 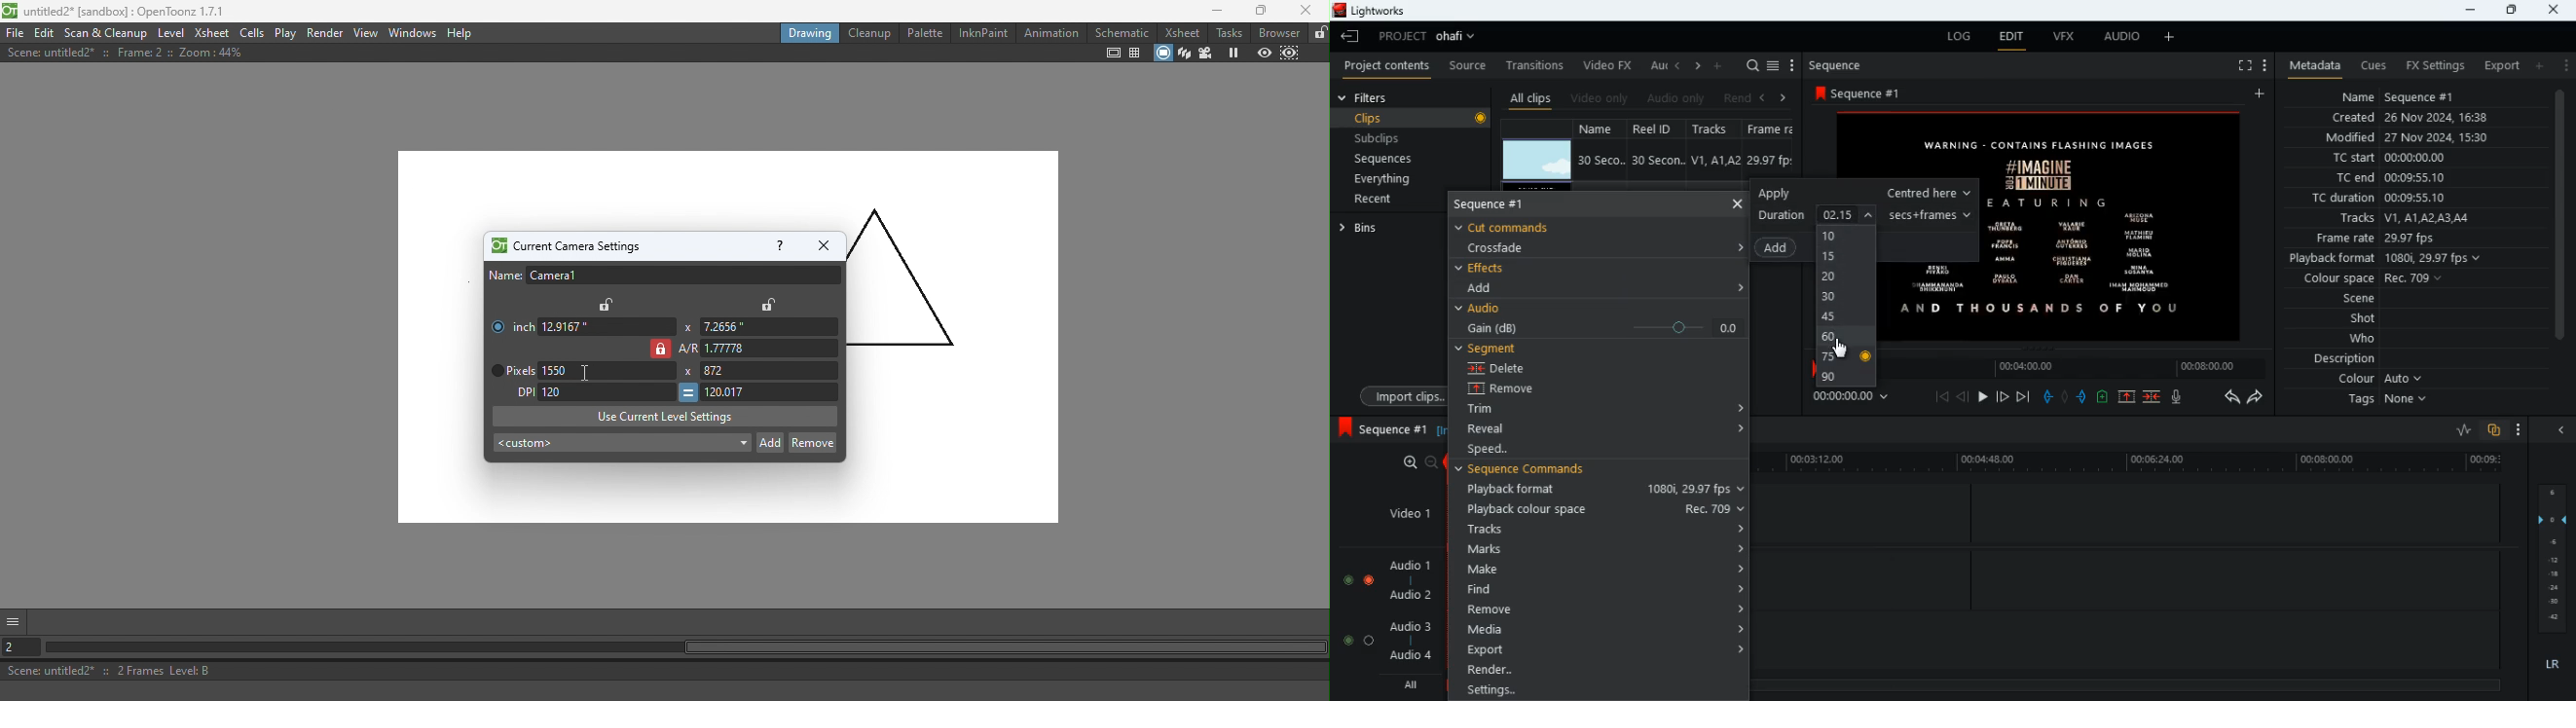 What do you see at coordinates (1601, 491) in the screenshot?
I see `playback format` at bounding box center [1601, 491].